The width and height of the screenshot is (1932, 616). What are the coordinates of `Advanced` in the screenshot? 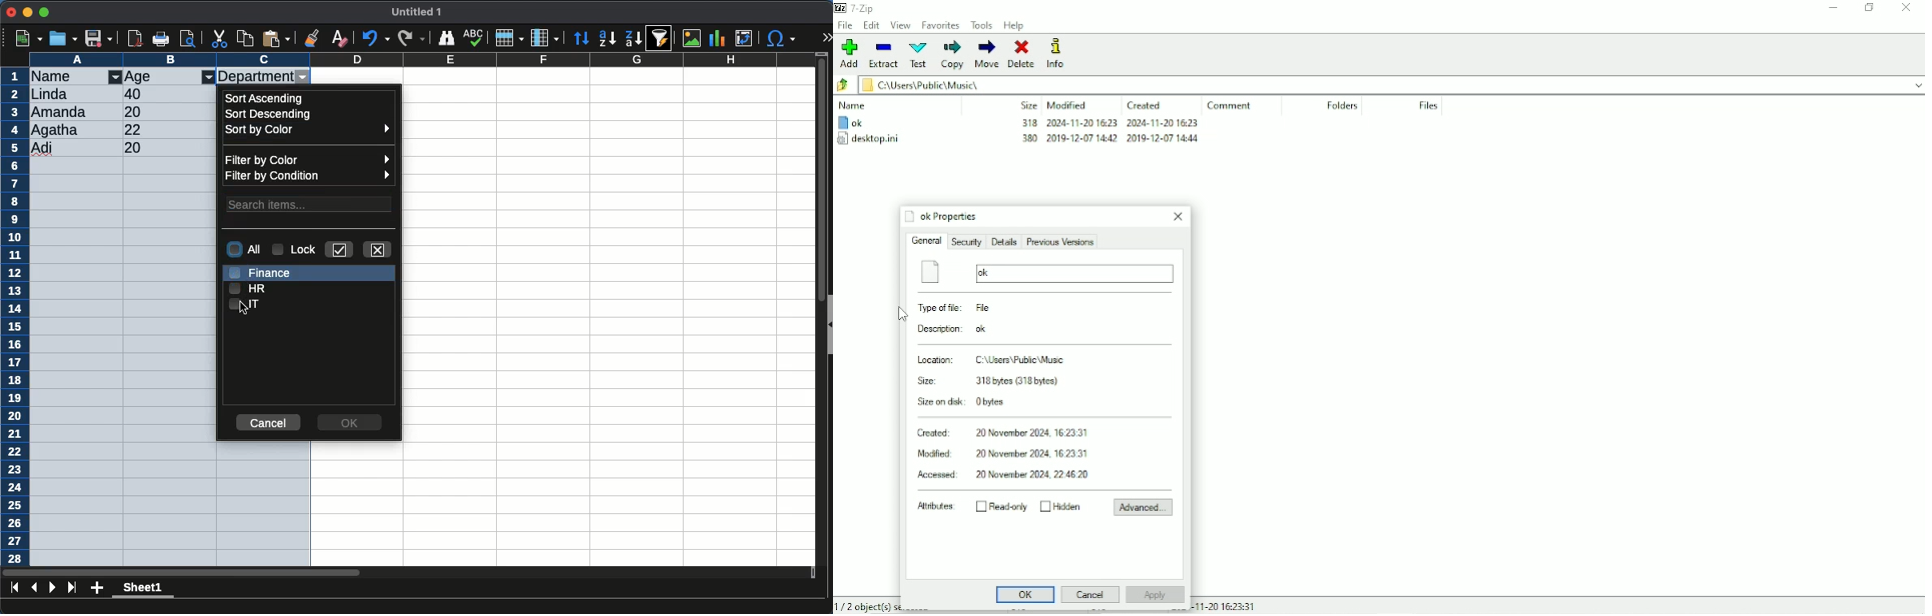 It's located at (1144, 507).